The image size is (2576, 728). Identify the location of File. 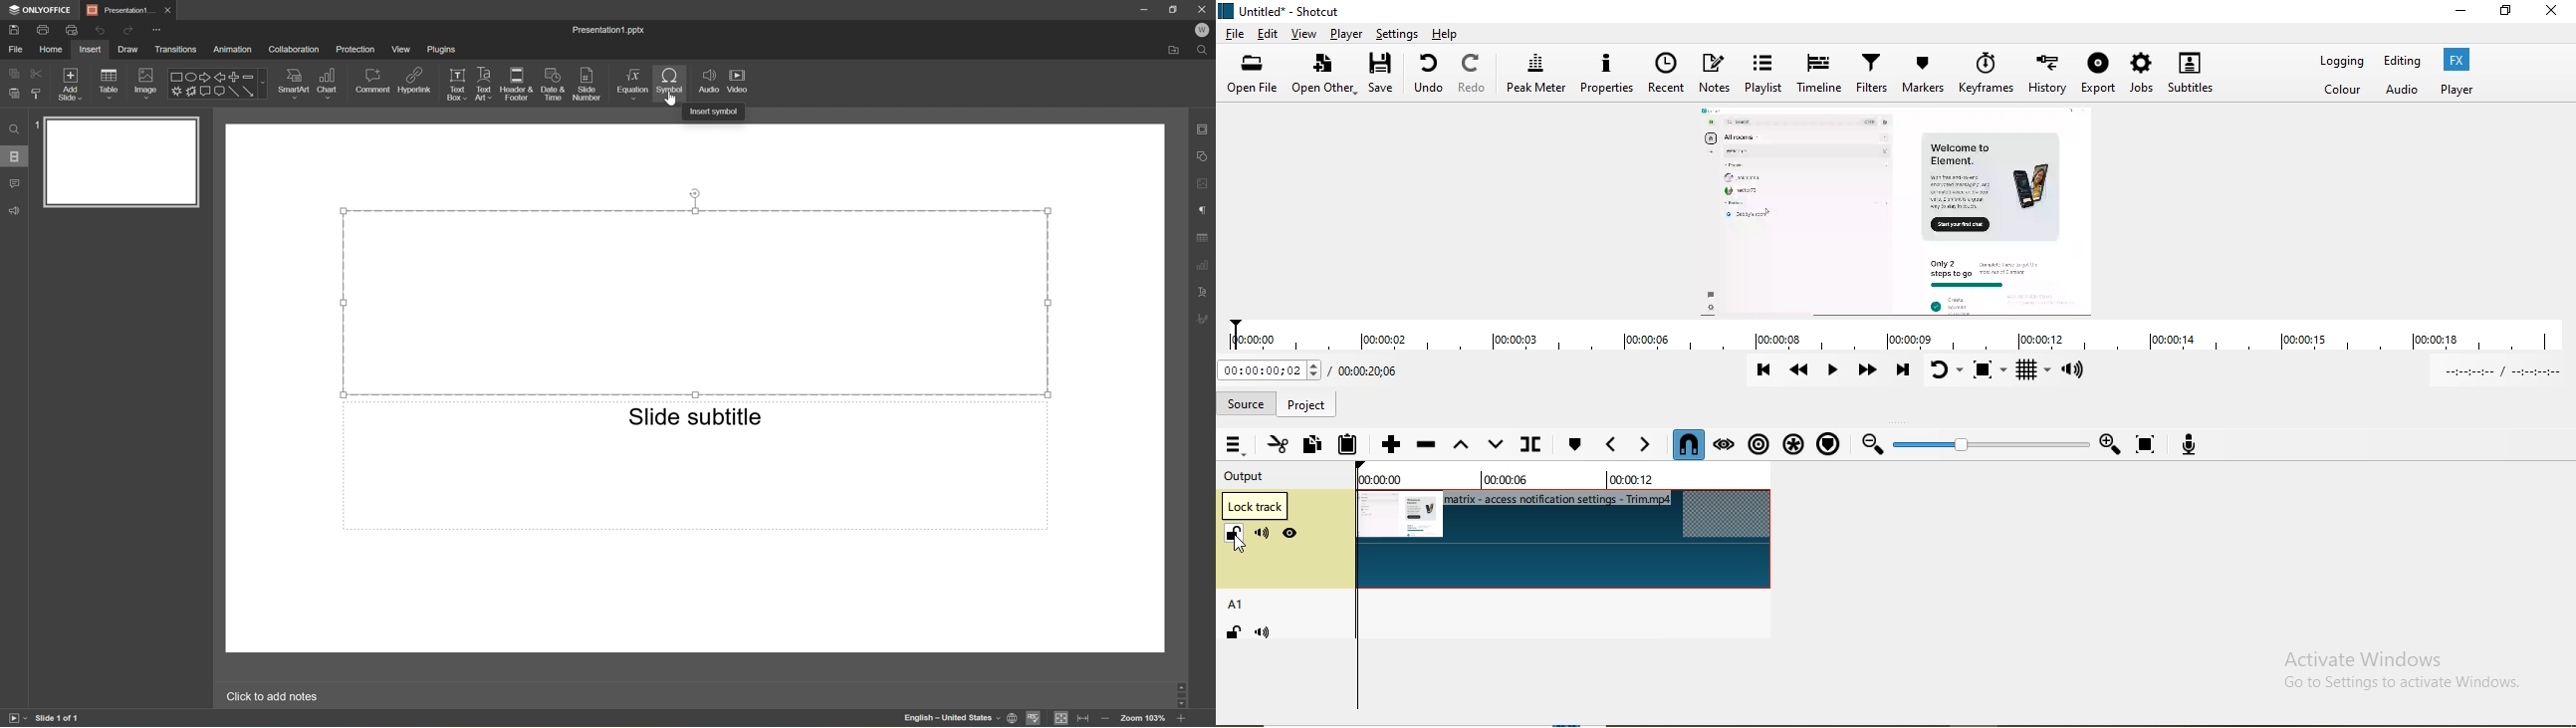
(1237, 33).